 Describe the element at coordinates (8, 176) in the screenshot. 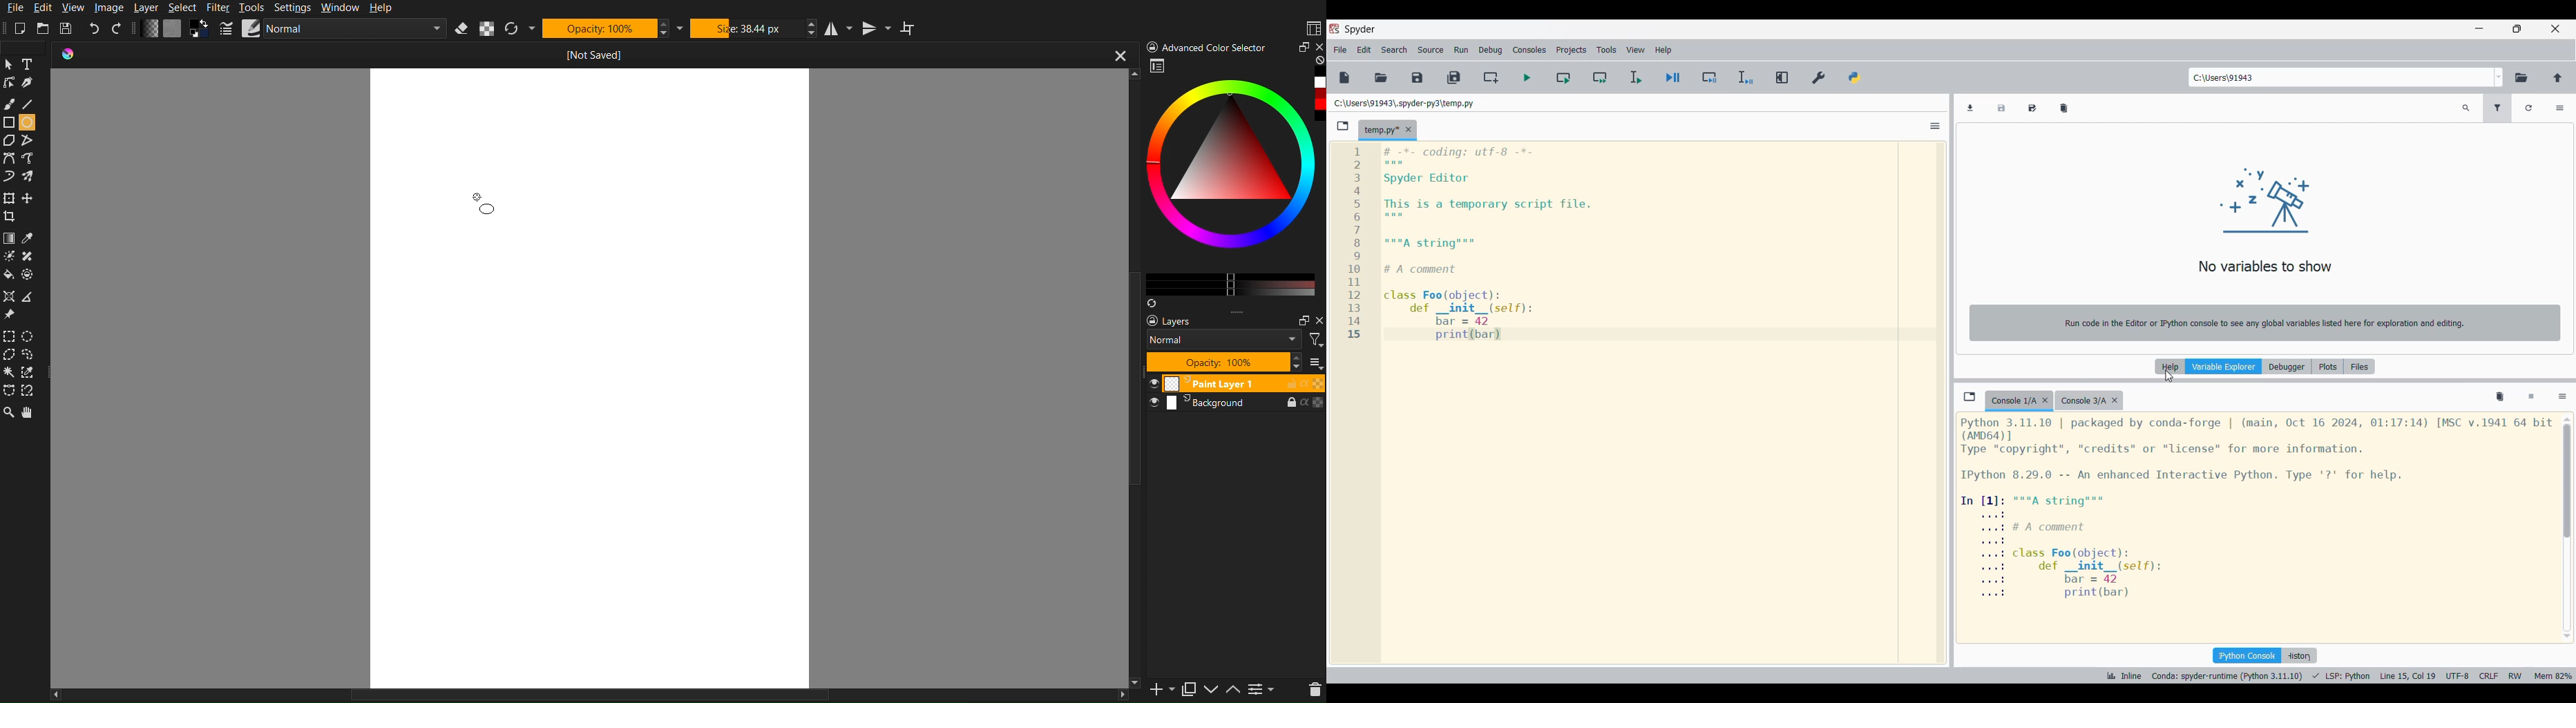

I see `Curve` at that location.